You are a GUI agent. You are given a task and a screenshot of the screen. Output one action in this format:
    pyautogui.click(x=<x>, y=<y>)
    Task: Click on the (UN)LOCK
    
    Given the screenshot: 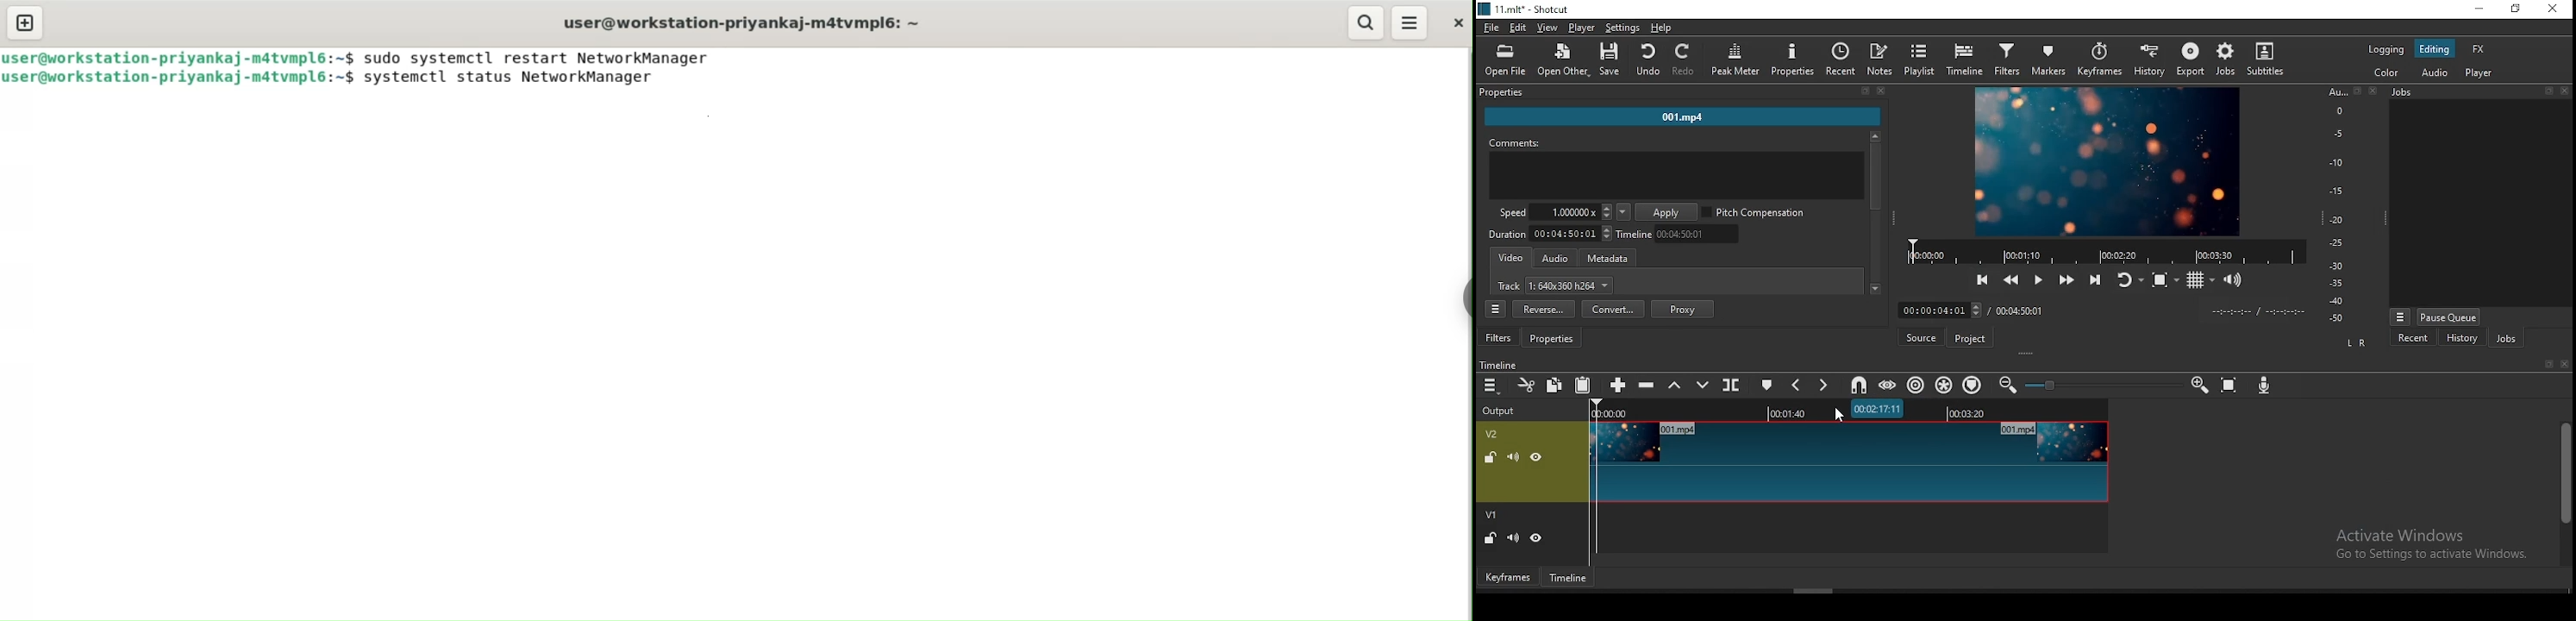 What is the action you would take?
    pyautogui.click(x=1490, y=539)
    